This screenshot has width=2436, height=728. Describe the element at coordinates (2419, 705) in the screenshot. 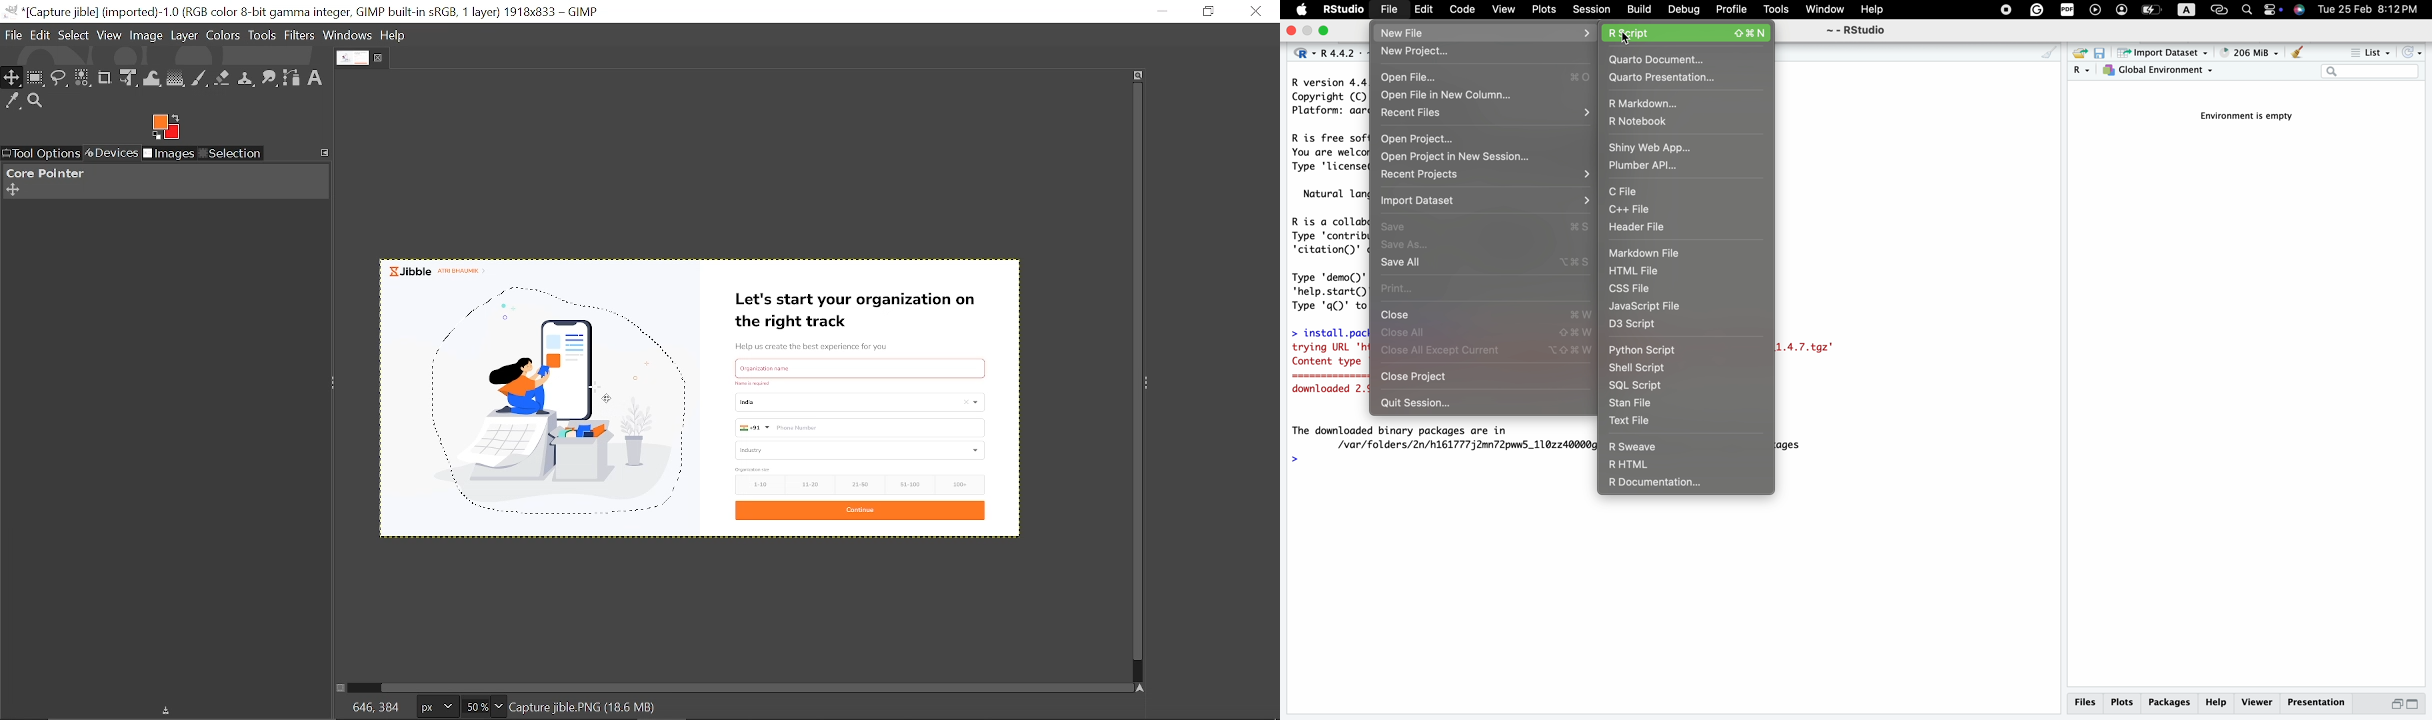

I see `maximize` at that location.